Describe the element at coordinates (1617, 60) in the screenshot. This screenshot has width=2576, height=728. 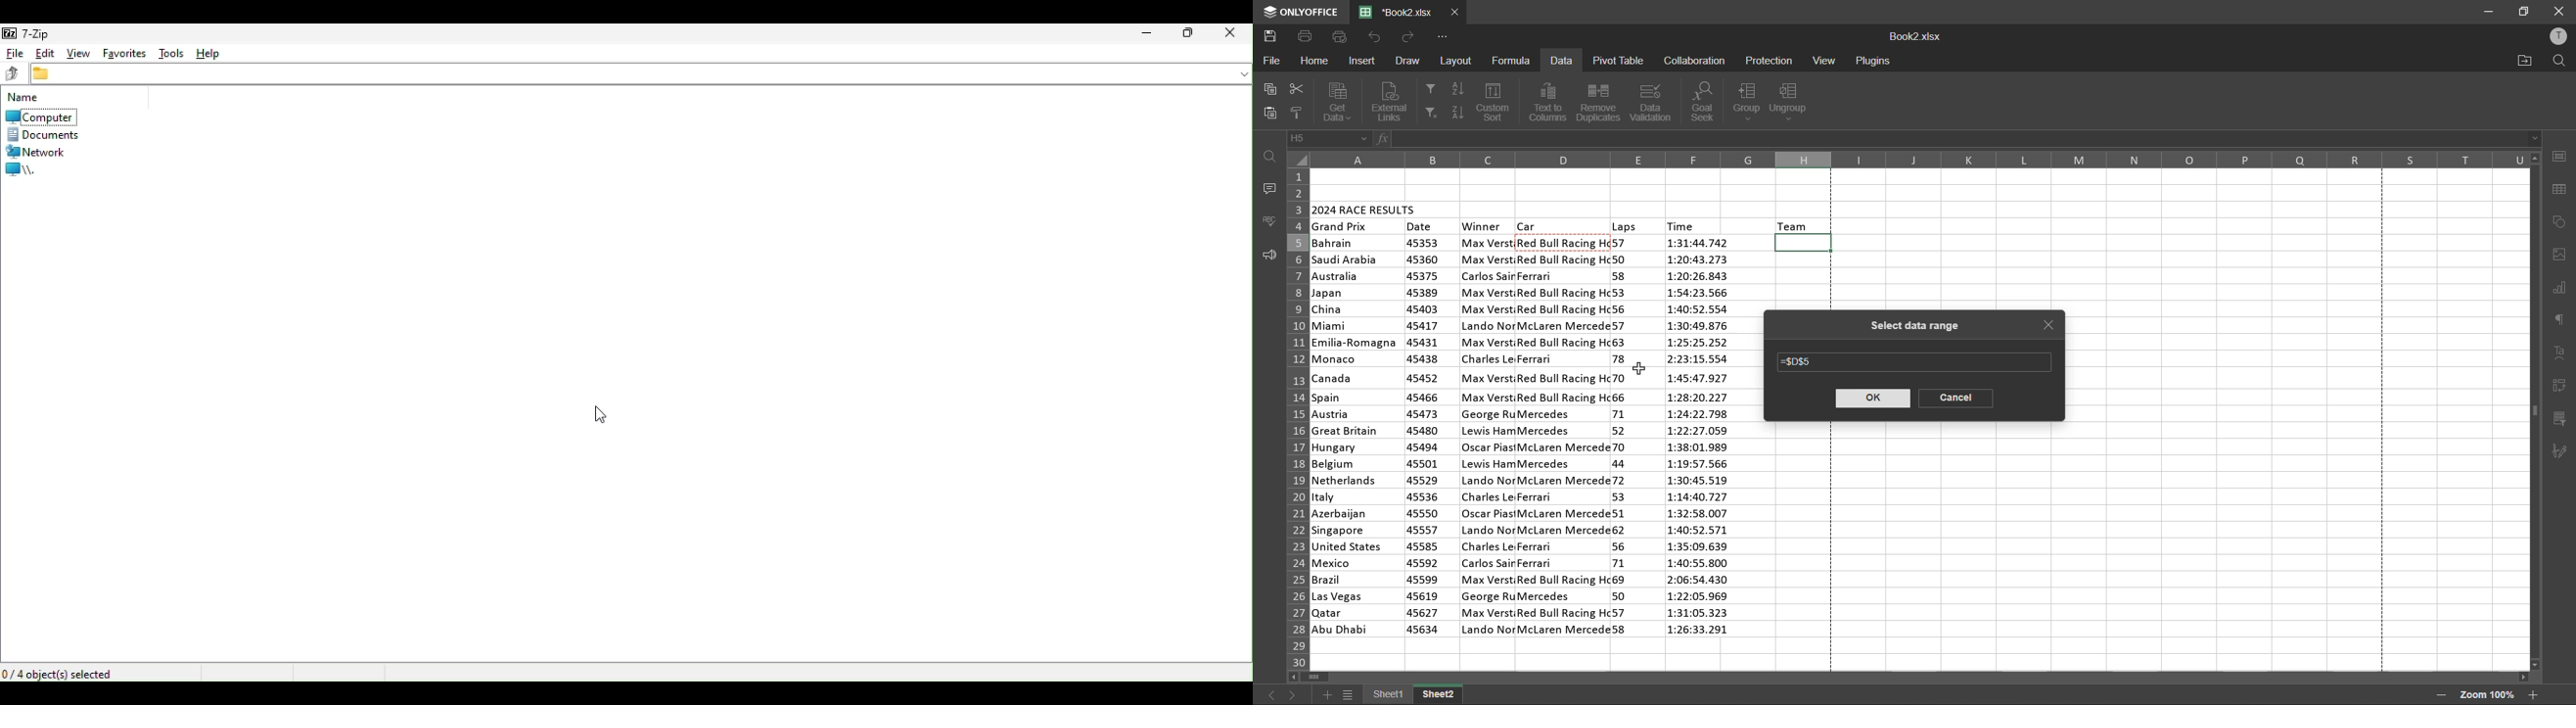
I see `pivot table` at that location.